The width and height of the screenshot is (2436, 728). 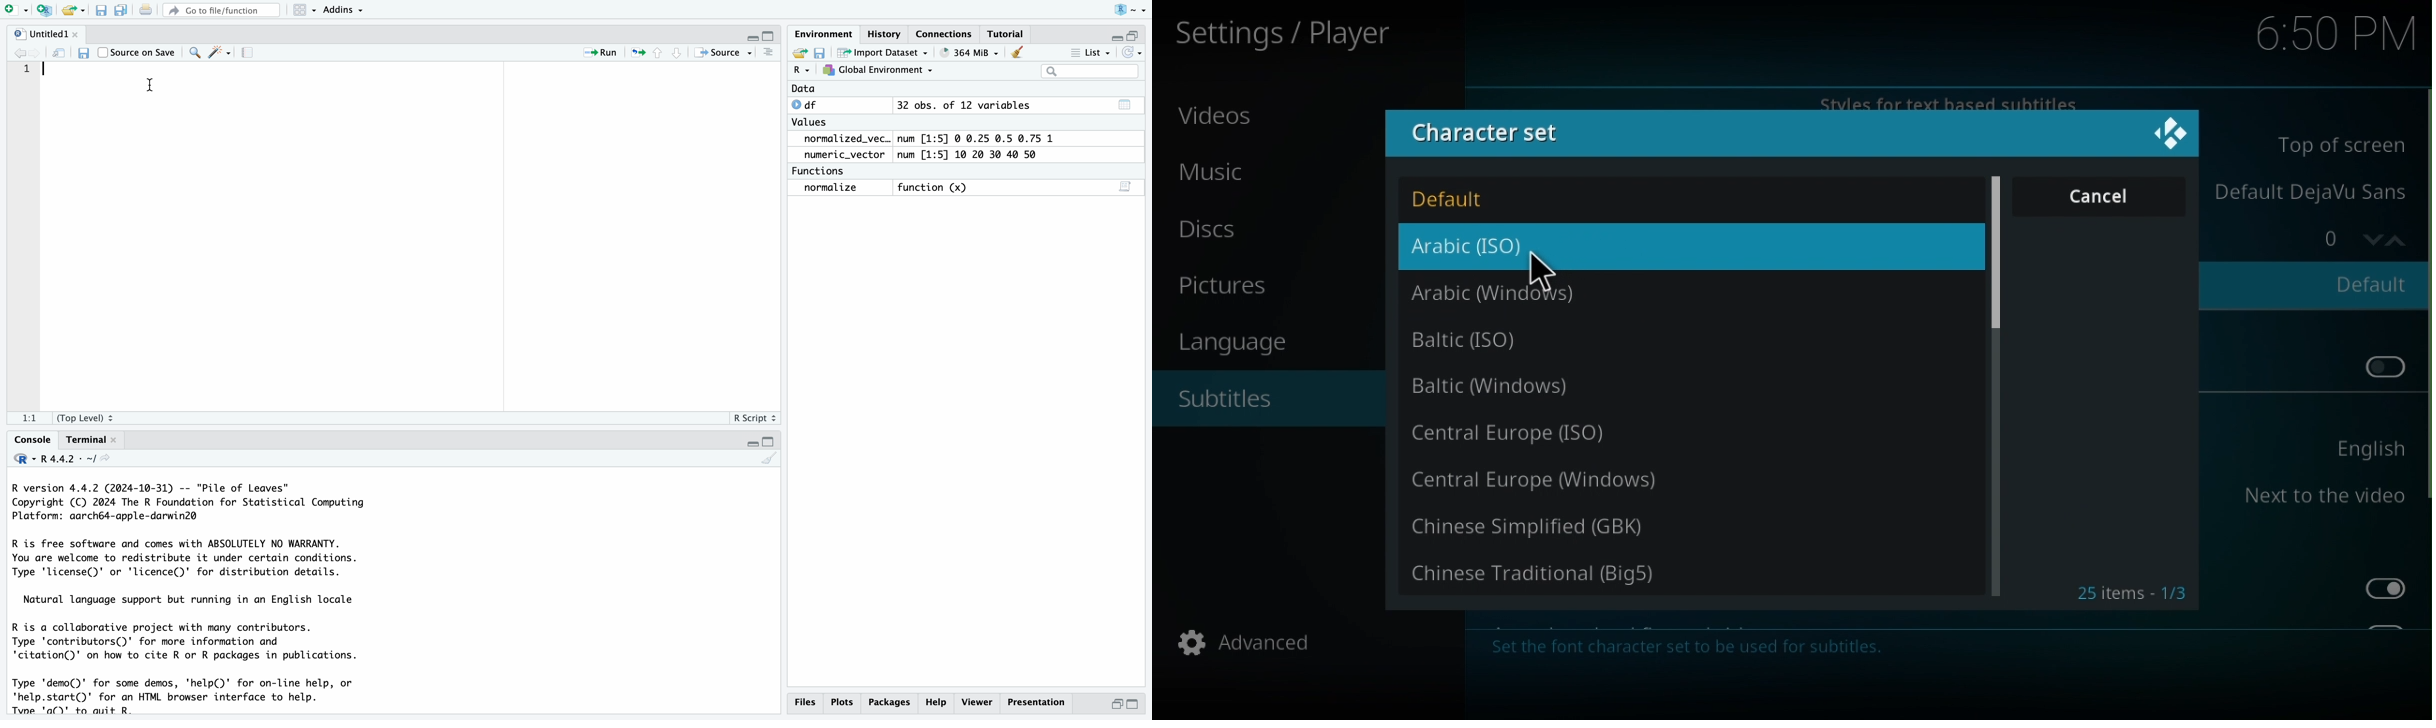 What do you see at coordinates (121, 11) in the screenshot?
I see `Save As` at bounding box center [121, 11].